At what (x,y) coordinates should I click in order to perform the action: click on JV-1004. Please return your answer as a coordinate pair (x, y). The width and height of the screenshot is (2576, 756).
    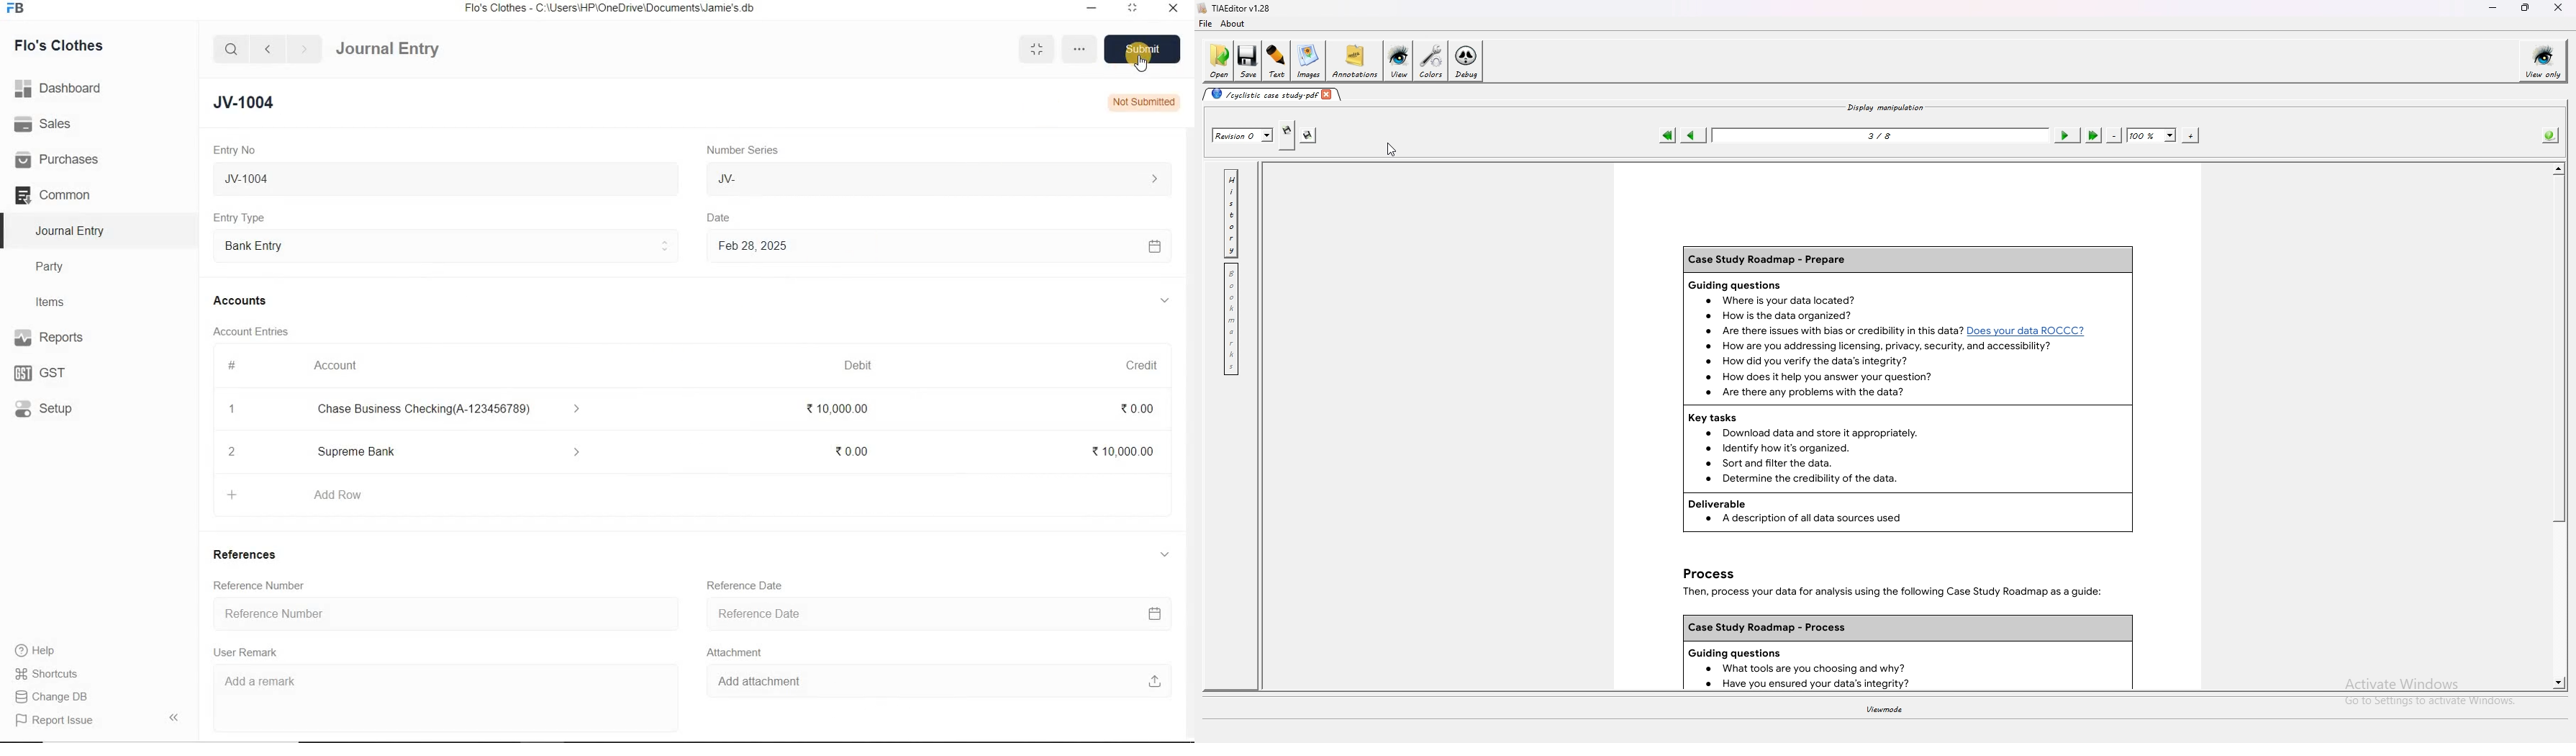
    Looking at the image, I should click on (255, 102).